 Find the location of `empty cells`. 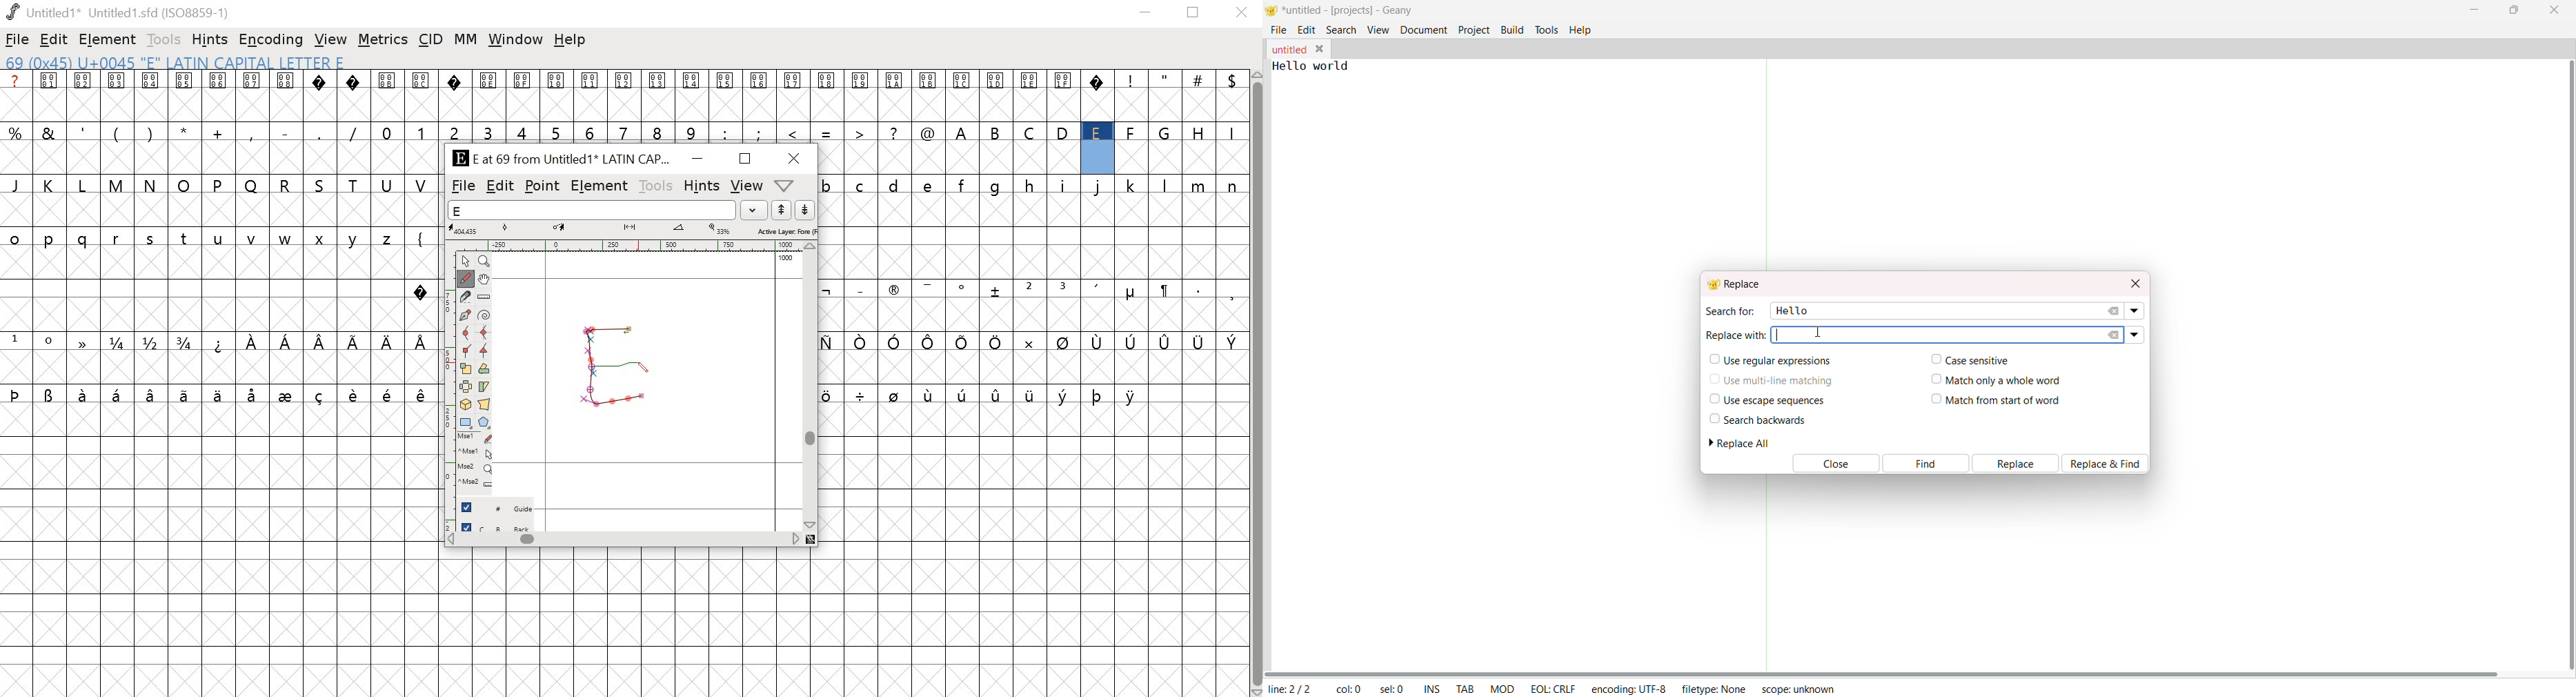

empty cells is located at coordinates (218, 551).